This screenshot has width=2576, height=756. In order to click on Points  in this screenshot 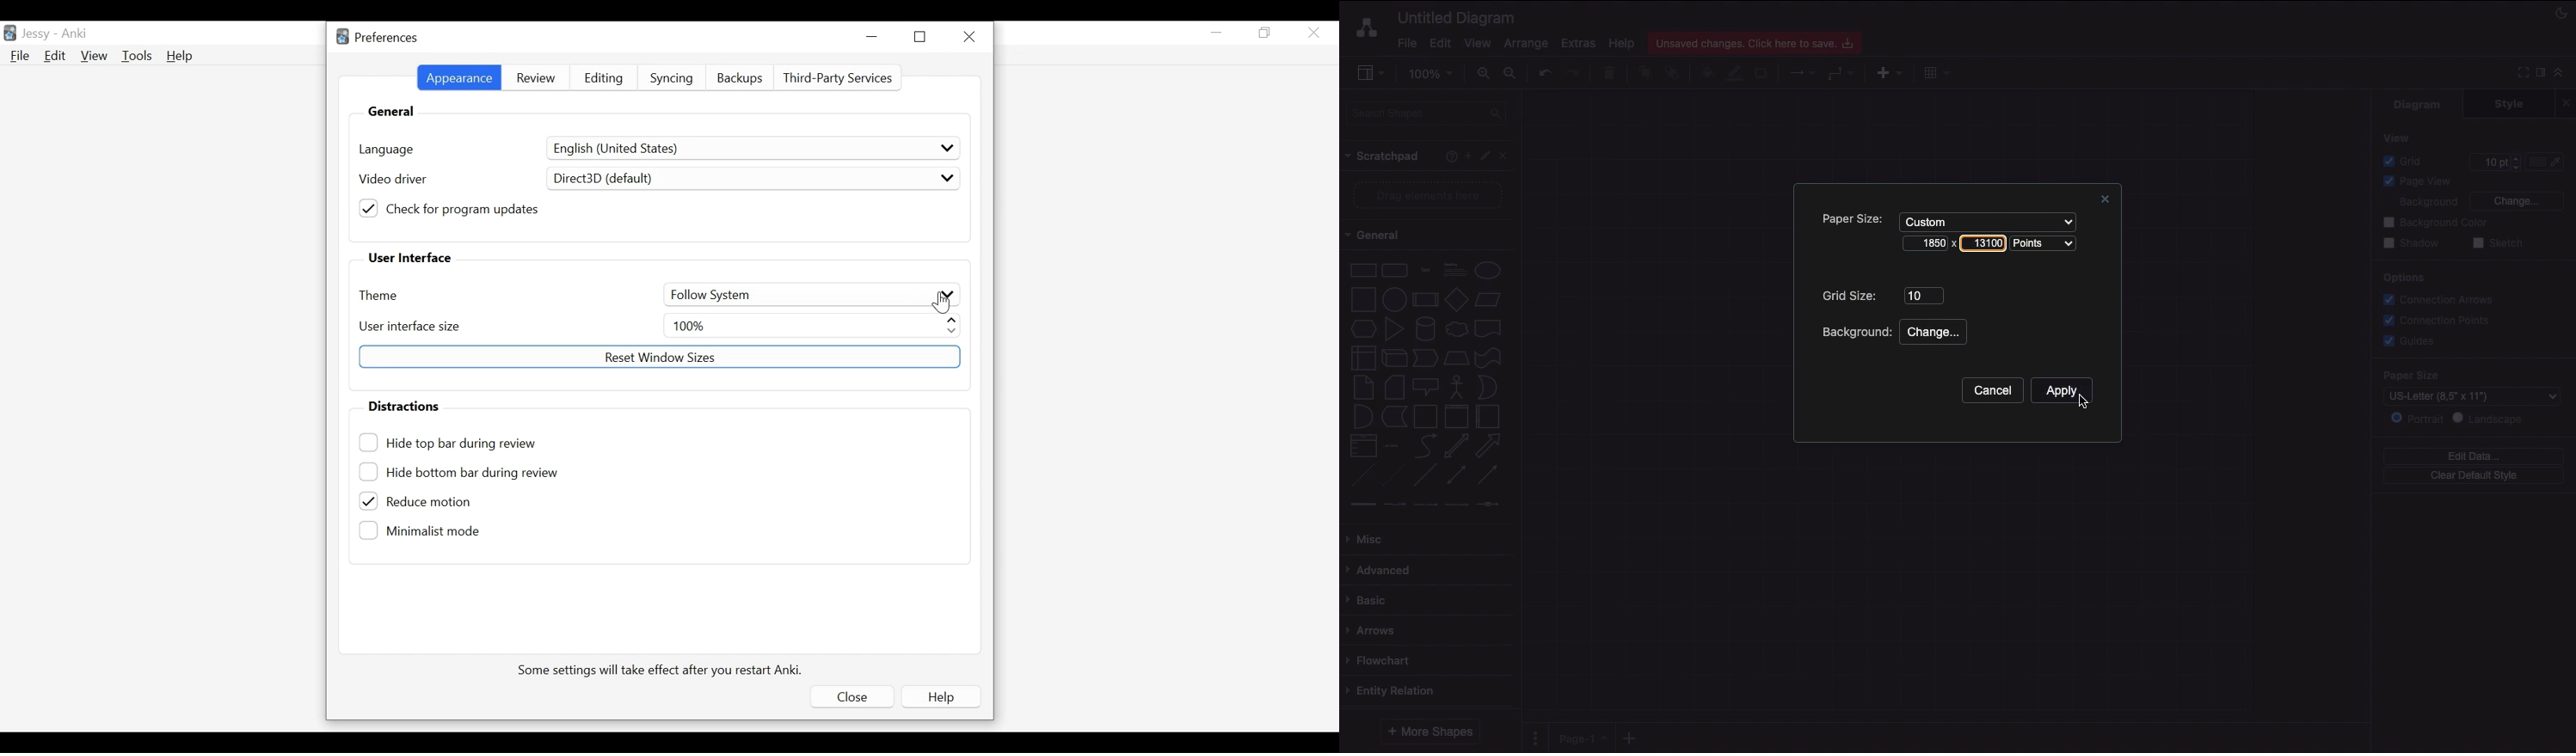, I will do `click(2047, 244)`.